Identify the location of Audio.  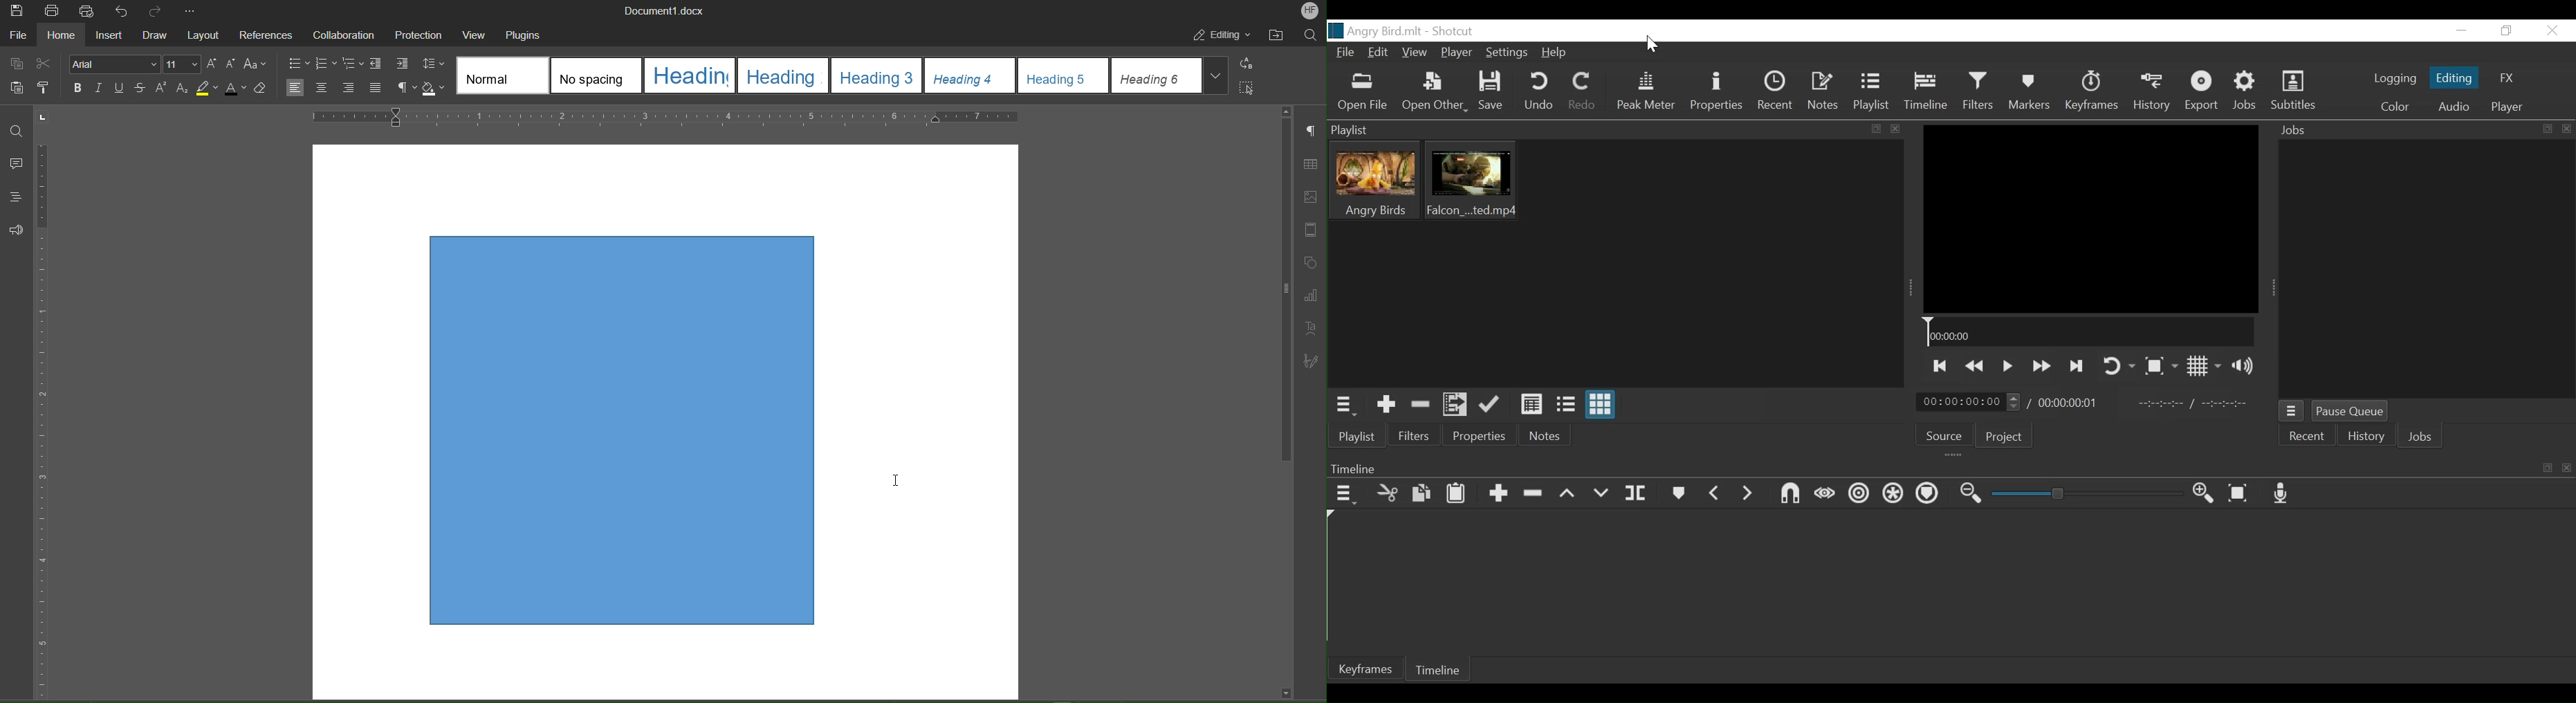
(2453, 107).